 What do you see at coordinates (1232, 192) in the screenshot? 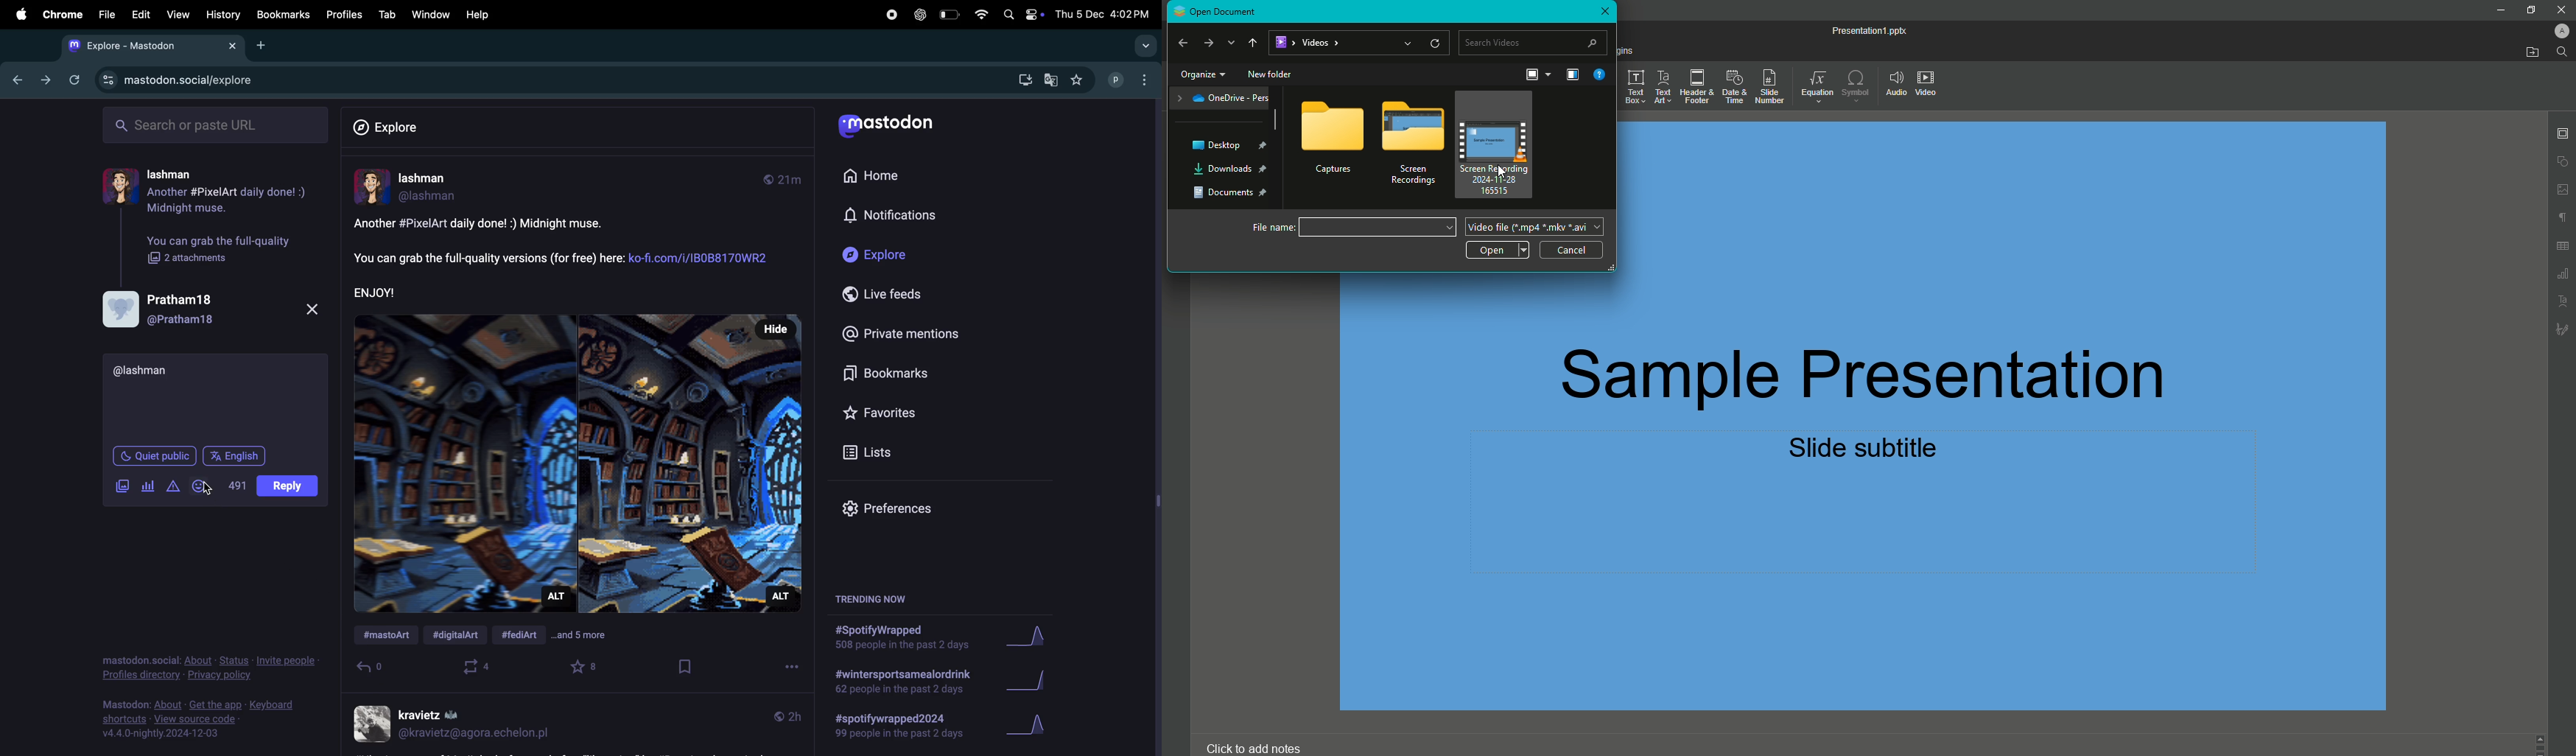
I see `Documents` at bounding box center [1232, 192].